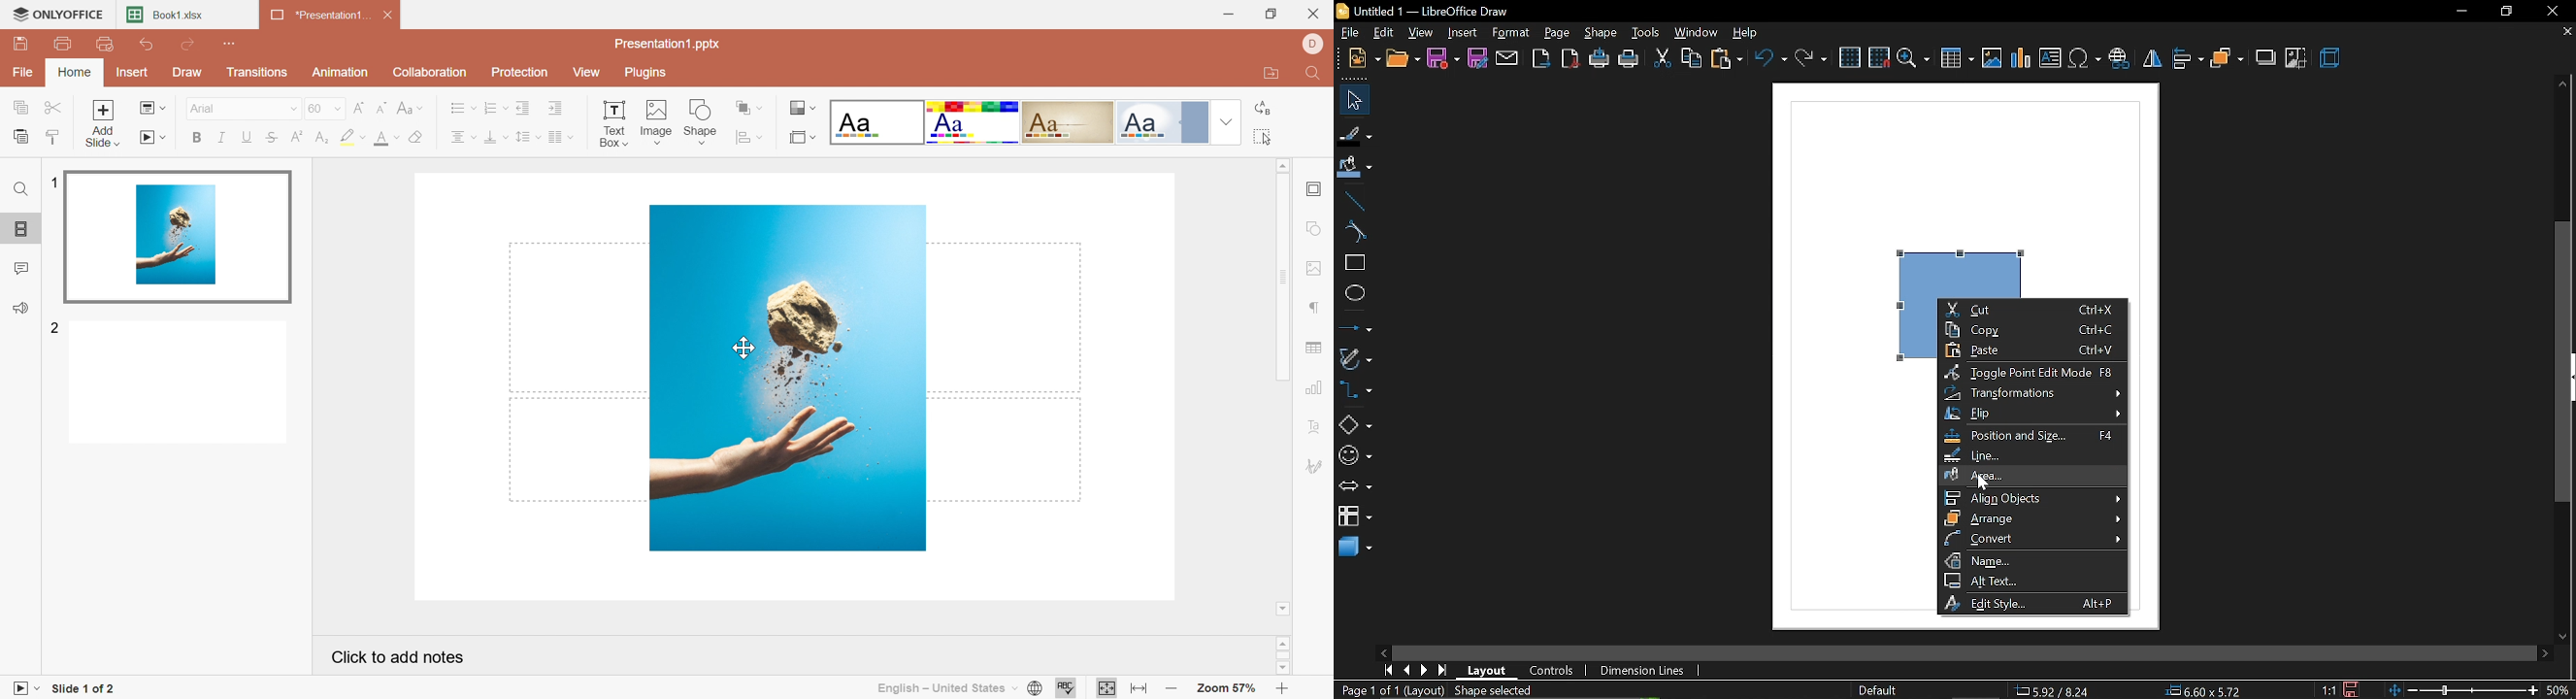 This screenshot has width=2576, height=700. Describe the element at coordinates (258, 72) in the screenshot. I see `Transitions` at that location.